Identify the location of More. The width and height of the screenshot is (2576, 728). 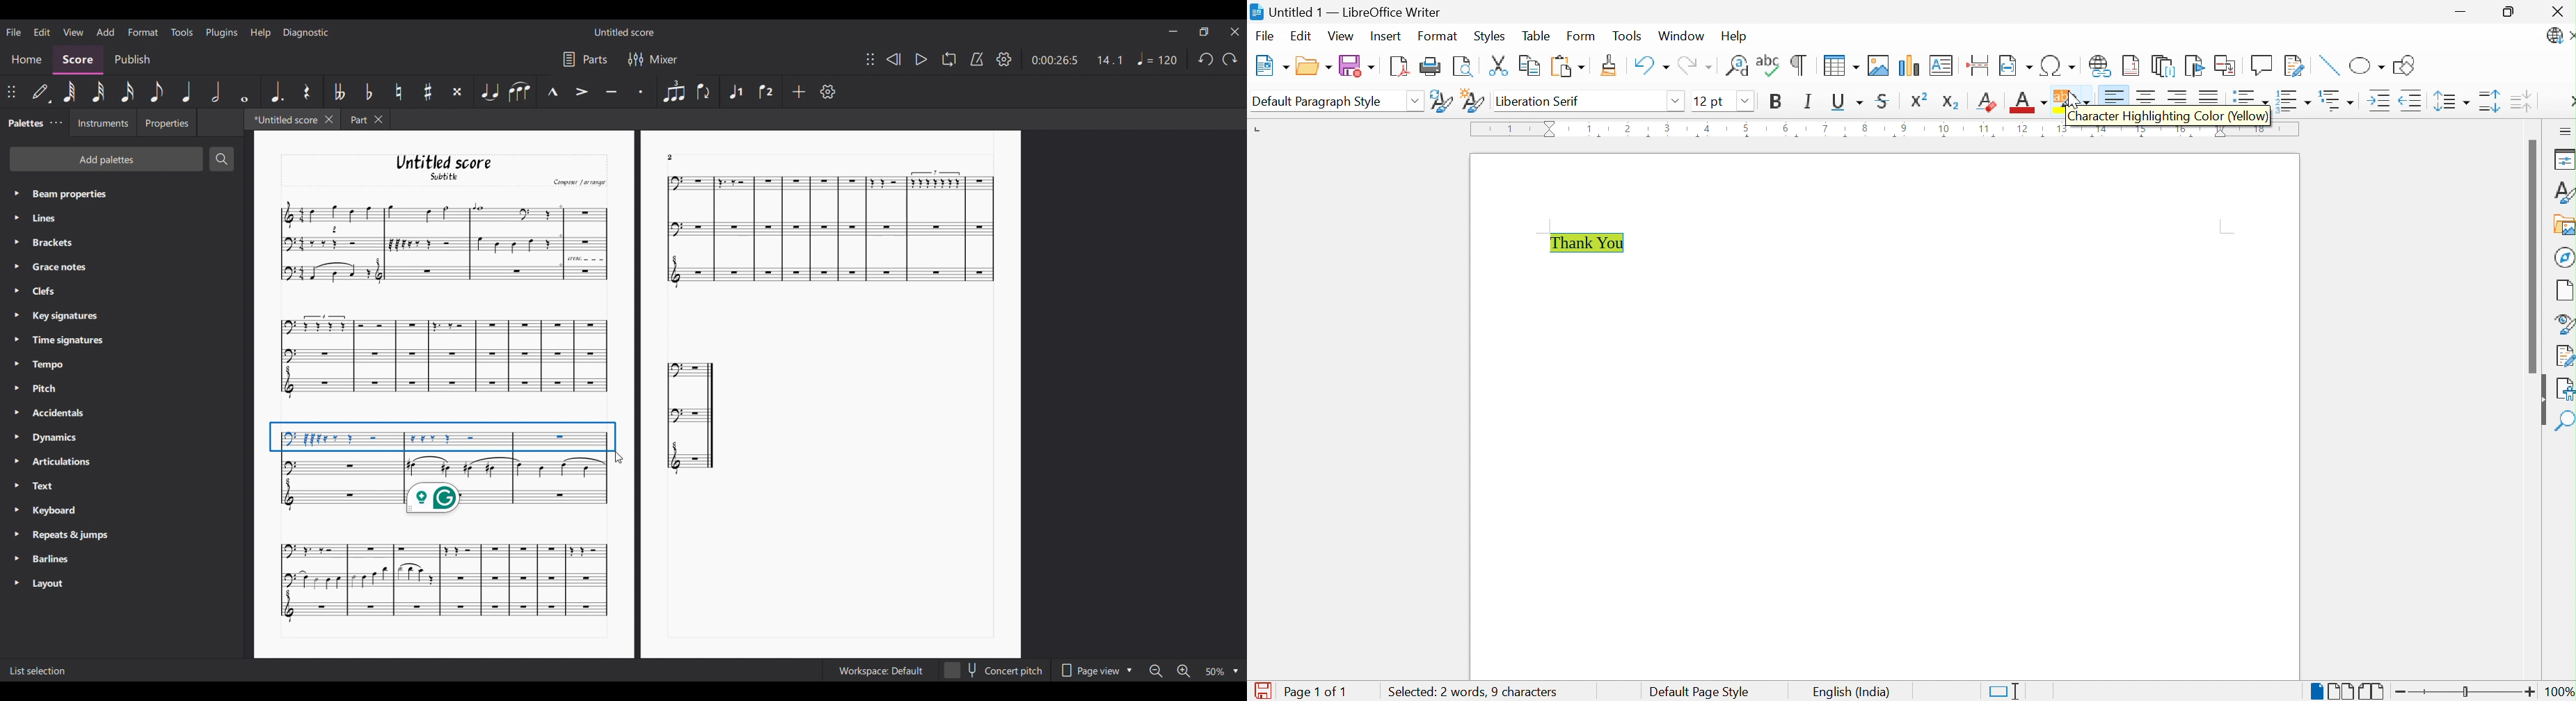
(2568, 102).